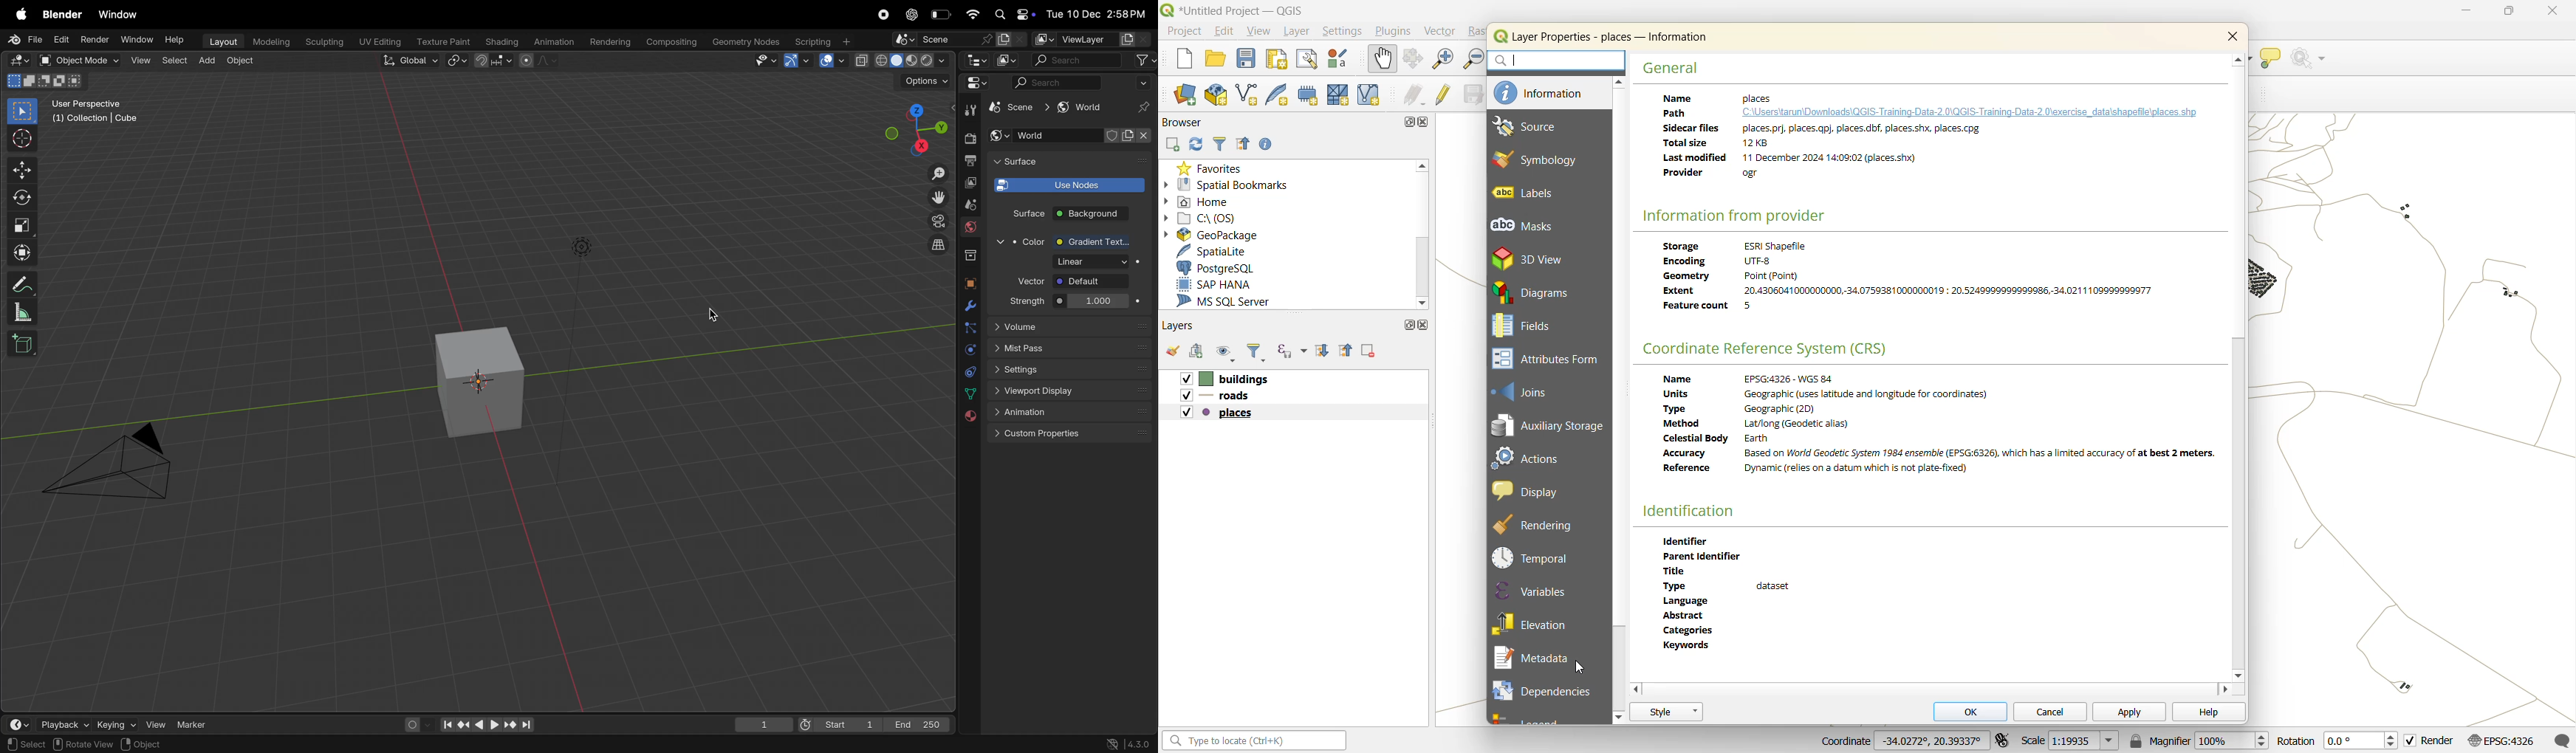 This screenshot has height=756, width=2576. Describe the element at coordinates (1473, 57) in the screenshot. I see `zoom out` at that location.